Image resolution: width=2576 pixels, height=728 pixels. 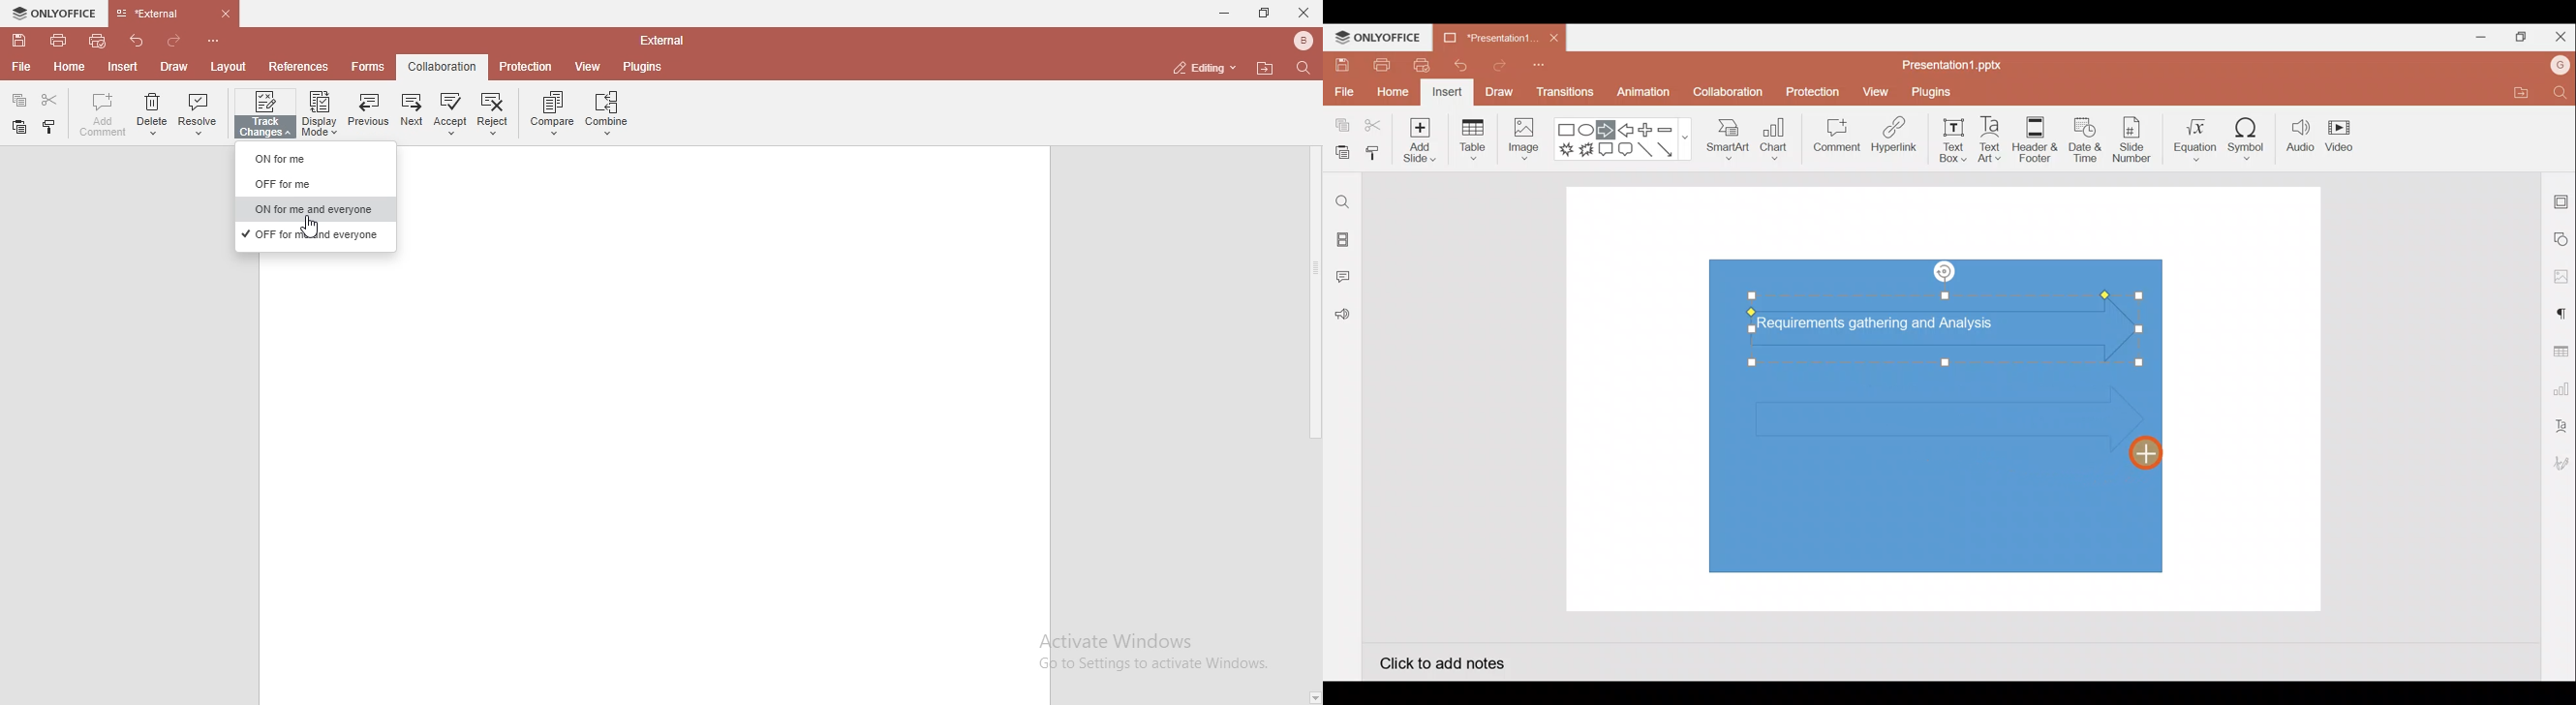 I want to click on Transitions, so click(x=1566, y=95).